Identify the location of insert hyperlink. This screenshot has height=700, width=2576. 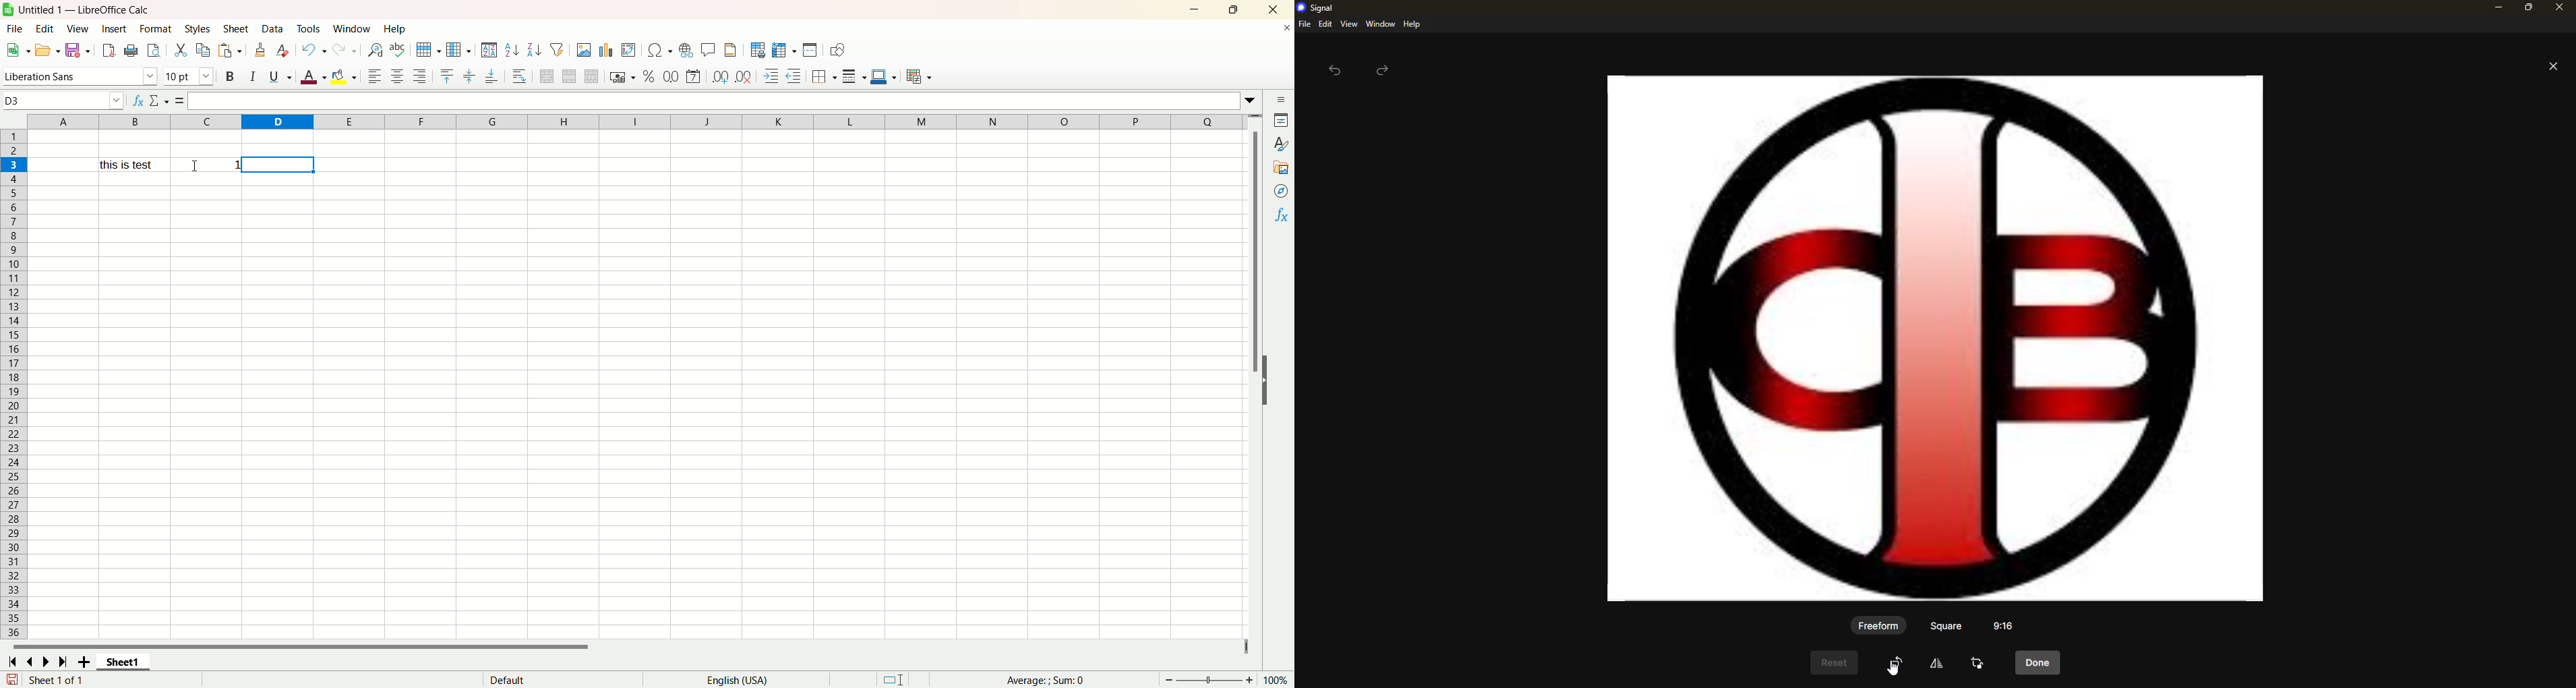
(686, 50).